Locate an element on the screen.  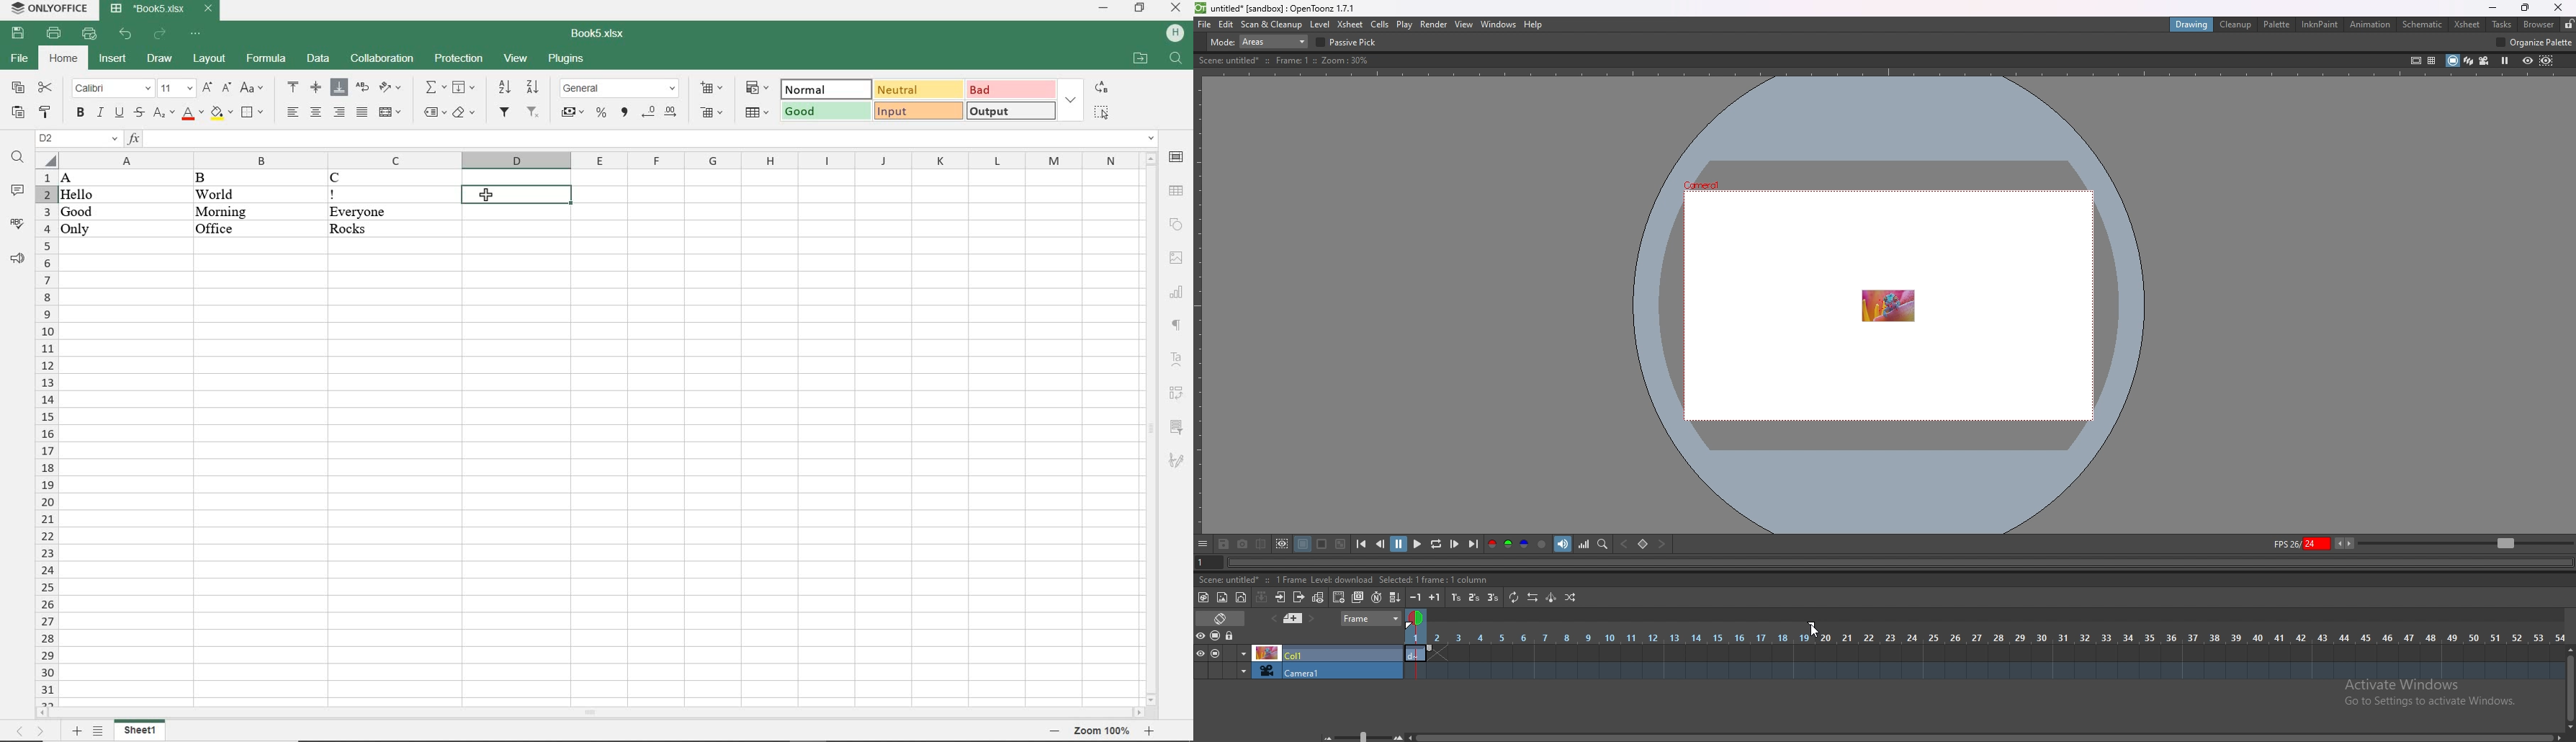
UNDO is located at coordinates (125, 33).